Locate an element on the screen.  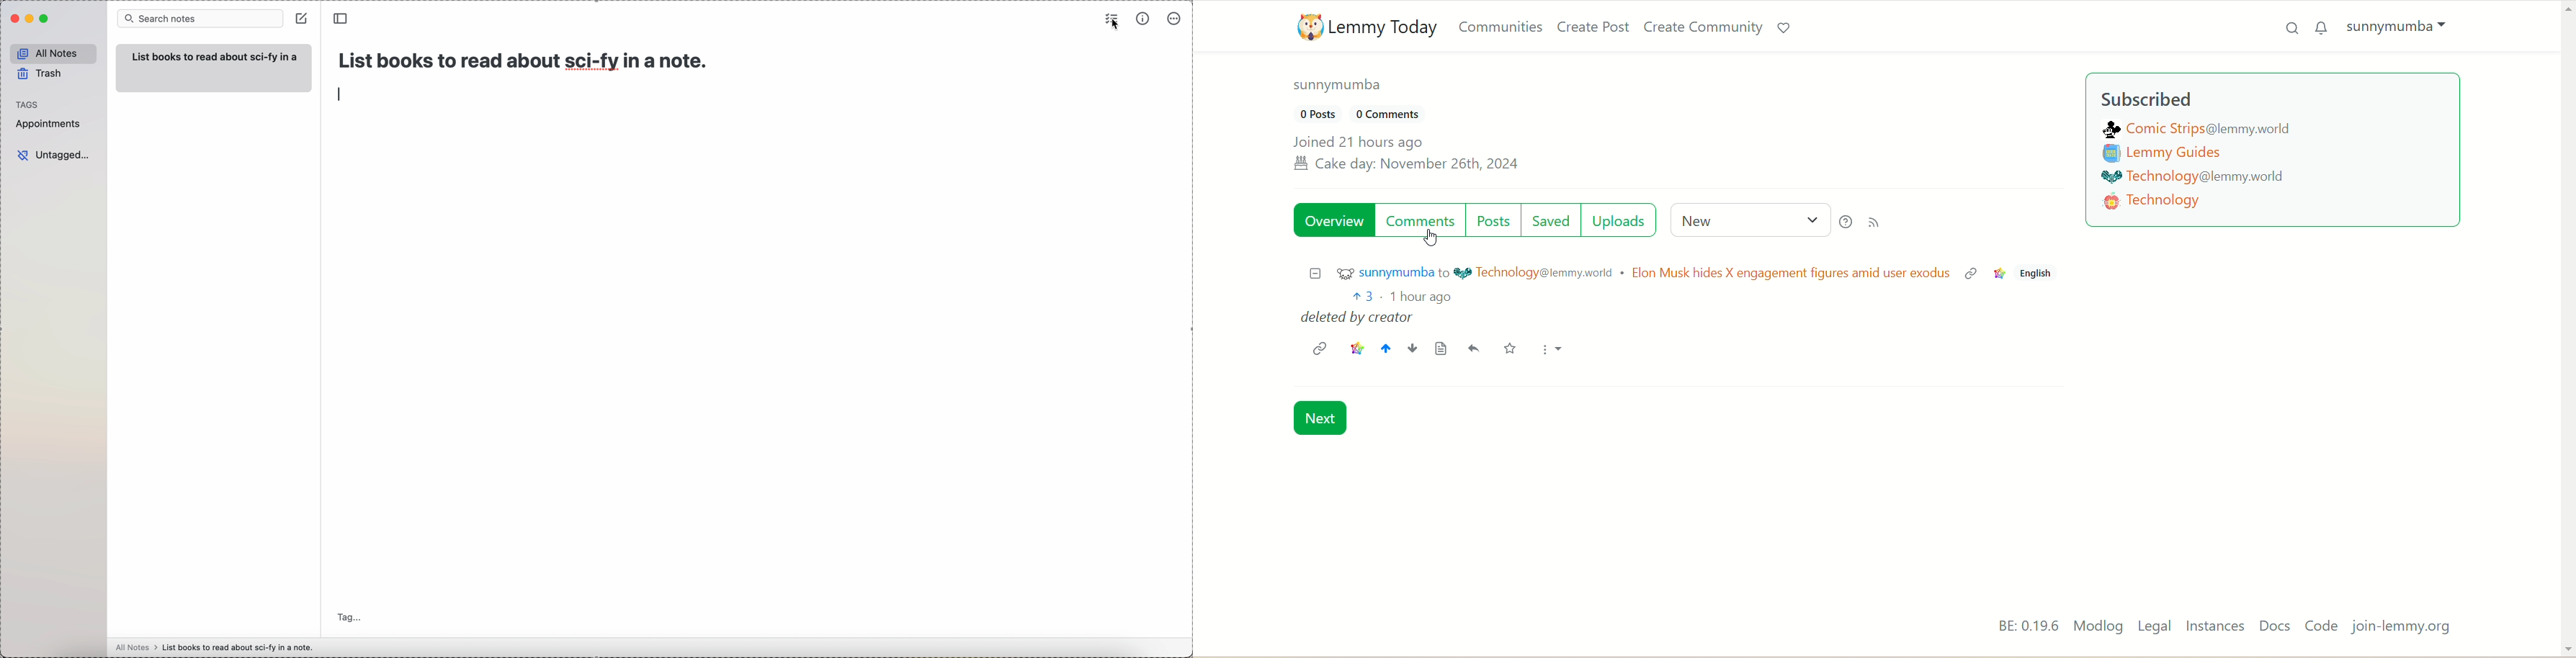
search bar is located at coordinates (199, 19).